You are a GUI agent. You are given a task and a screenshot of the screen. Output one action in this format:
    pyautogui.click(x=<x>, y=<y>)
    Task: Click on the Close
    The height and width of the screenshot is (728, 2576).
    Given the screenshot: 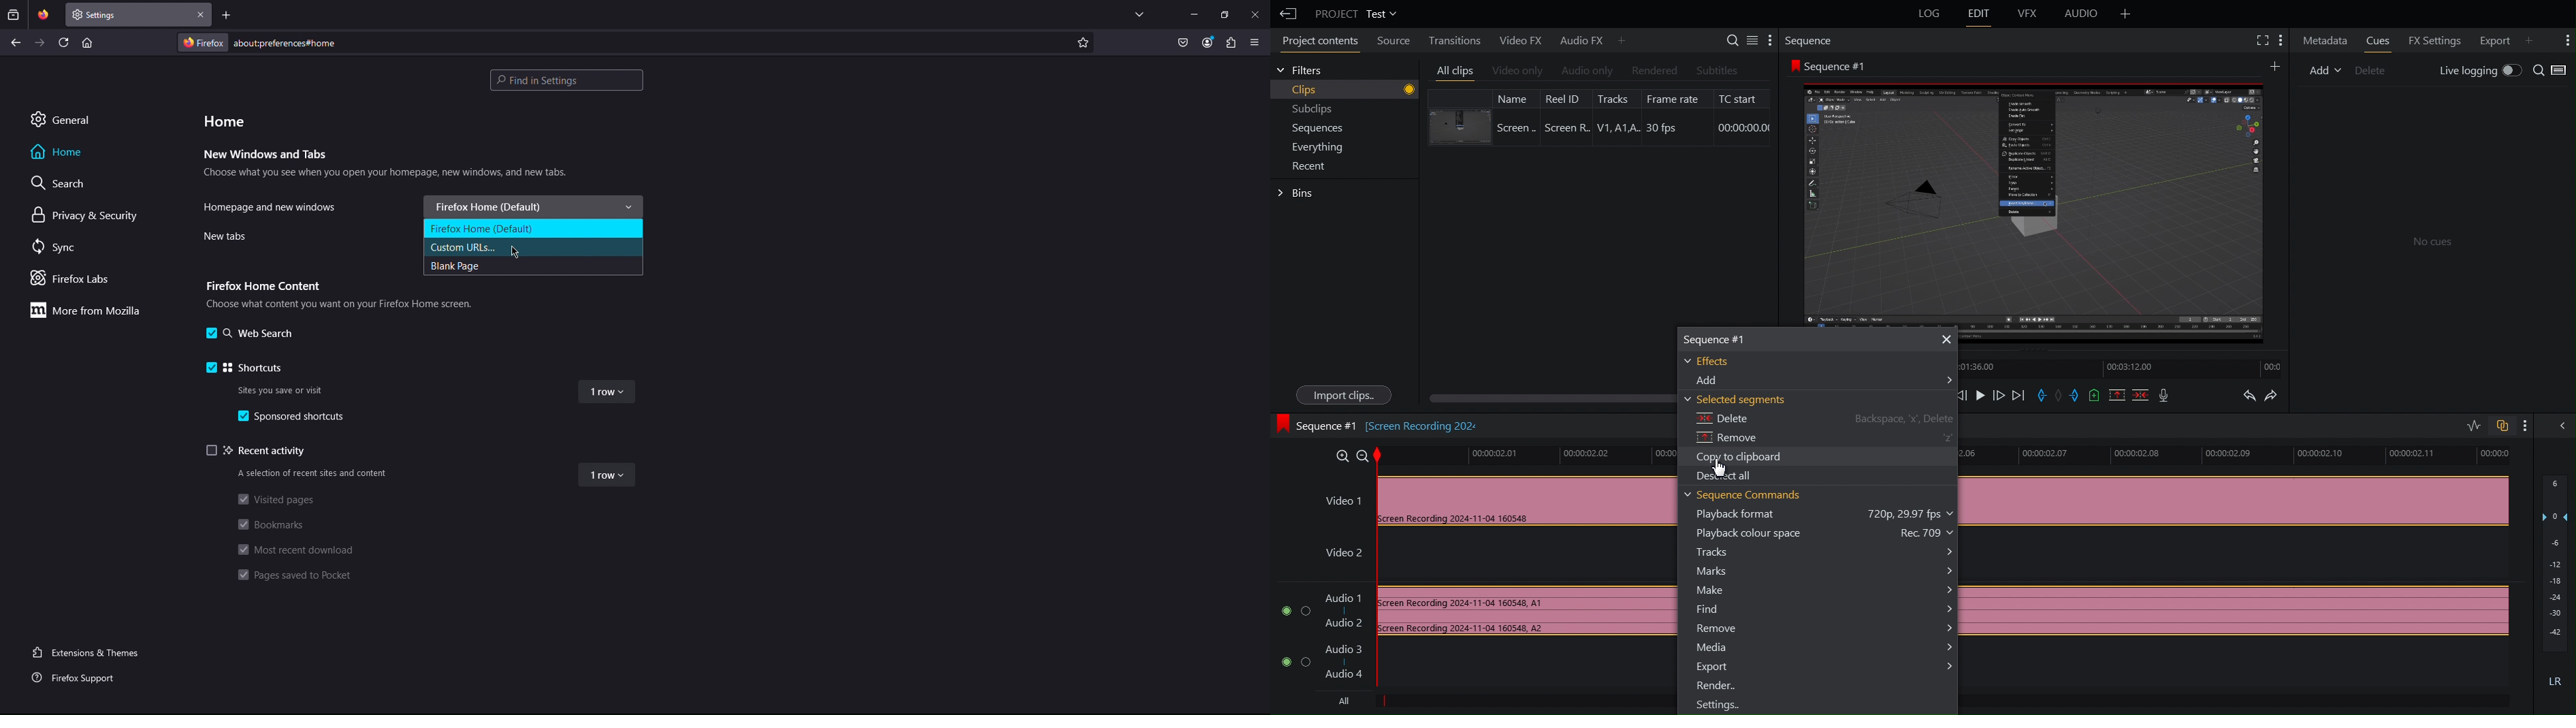 What is the action you would take?
    pyautogui.click(x=1945, y=338)
    